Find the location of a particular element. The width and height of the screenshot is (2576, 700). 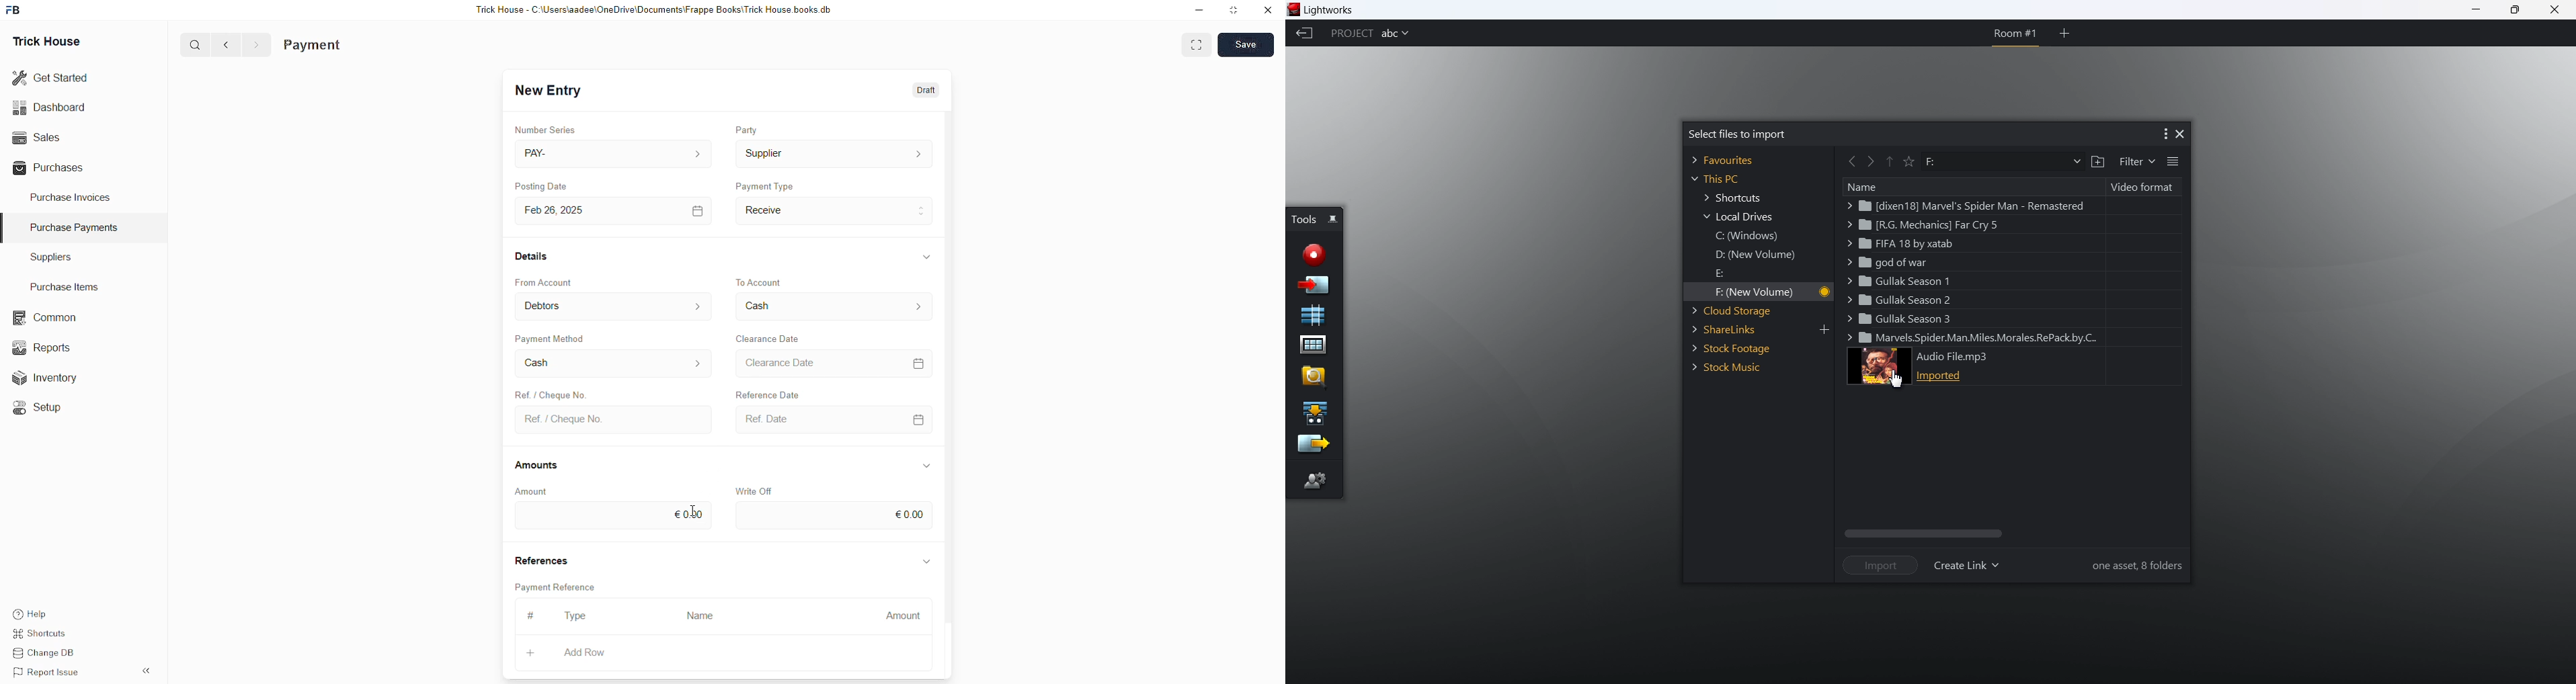

Amount is located at coordinates (539, 491).